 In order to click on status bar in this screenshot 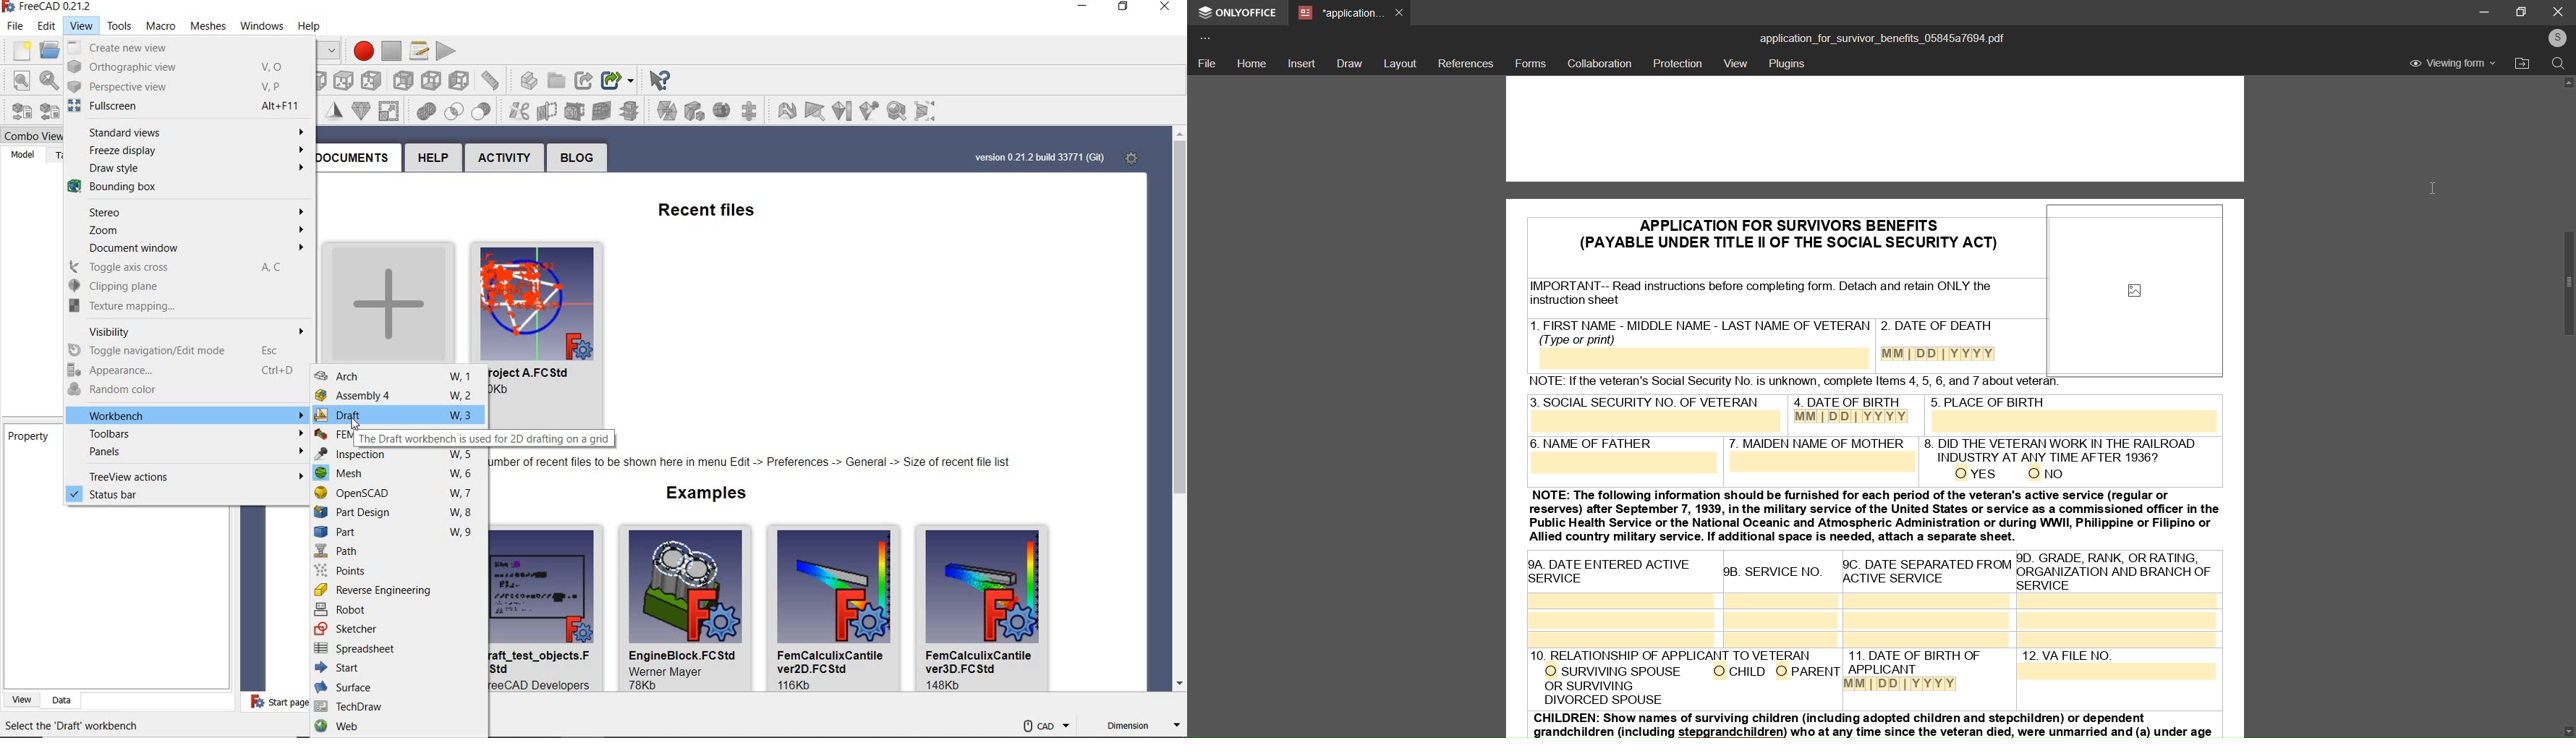, I will do `click(185, 496)`.